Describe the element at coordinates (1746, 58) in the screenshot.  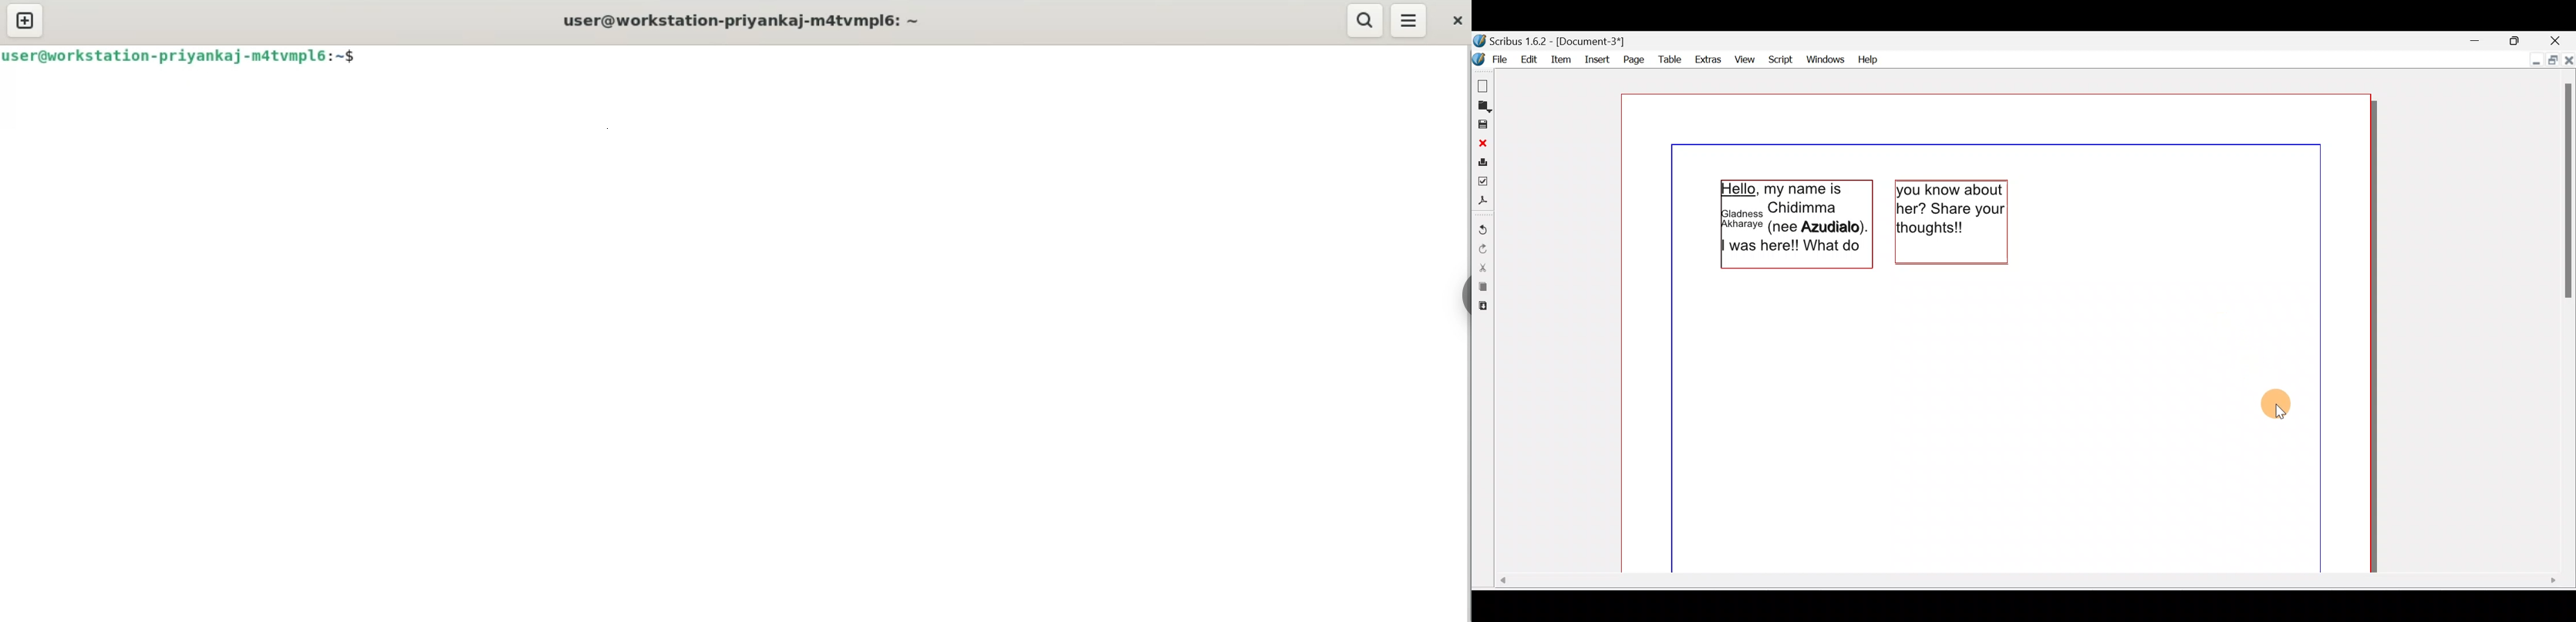
I see `View` at that location.